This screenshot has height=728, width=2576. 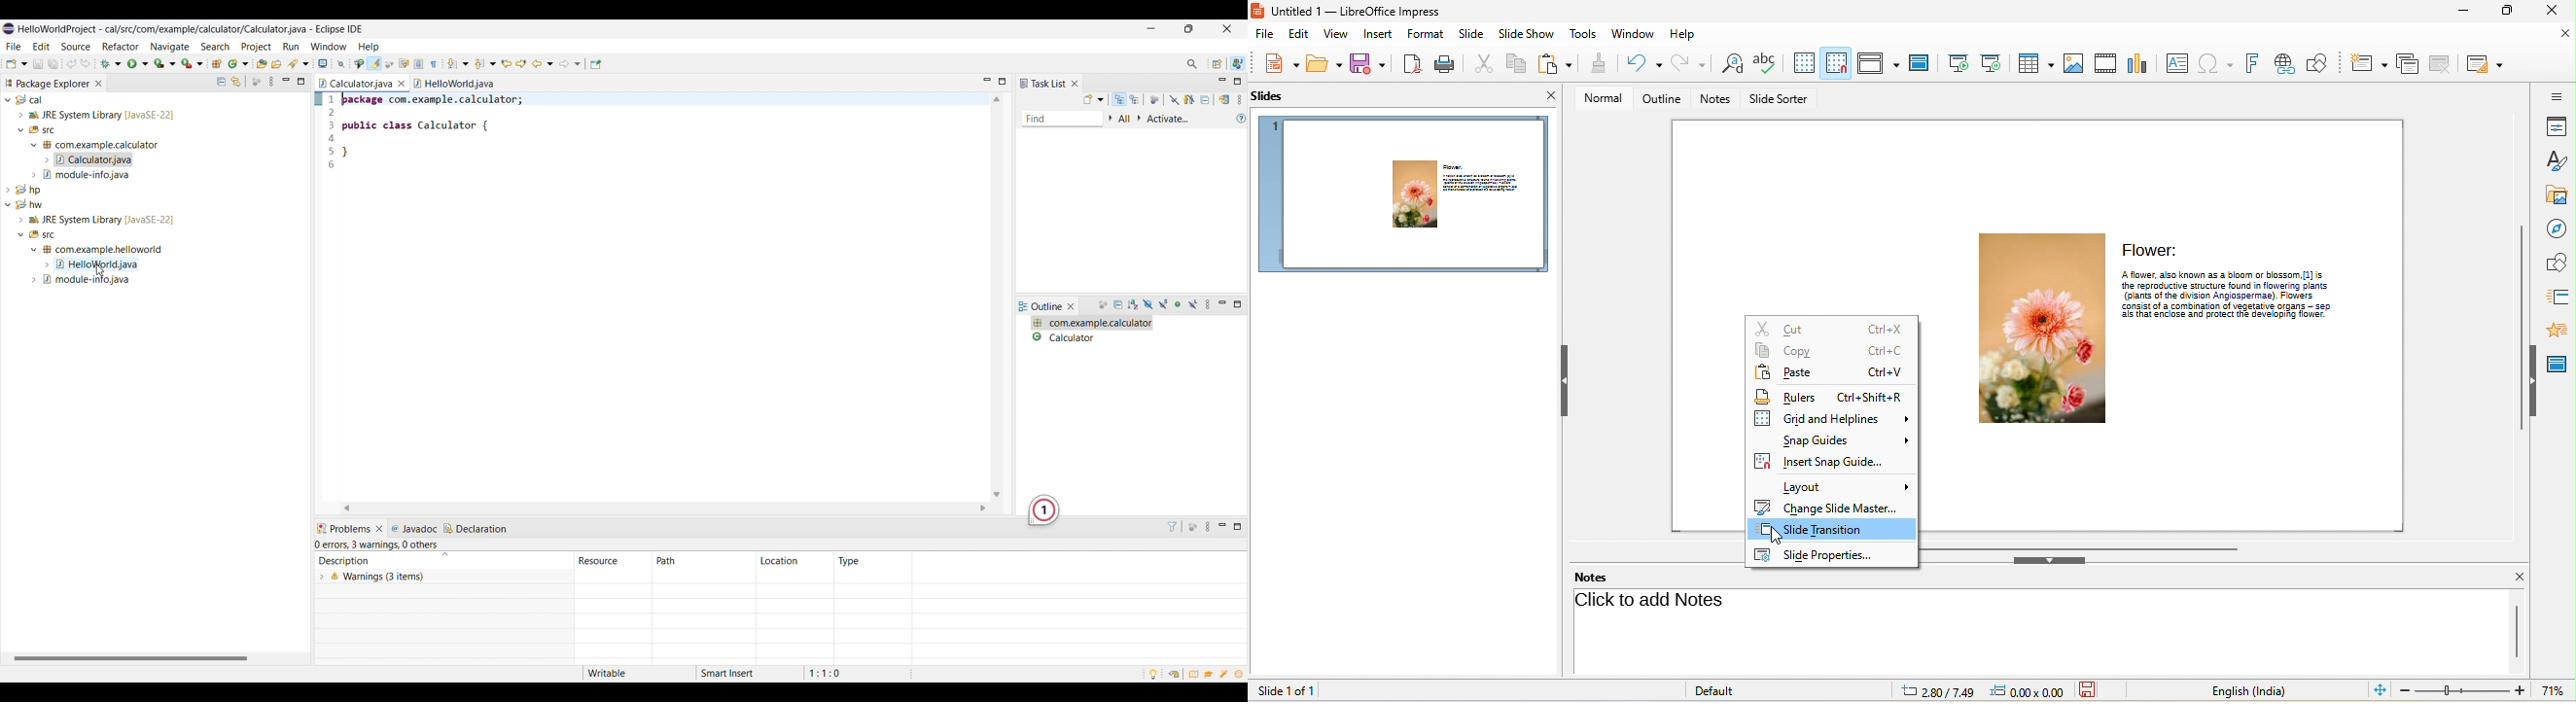 I want to click on Next annotation options, so click(x=459, y=64).